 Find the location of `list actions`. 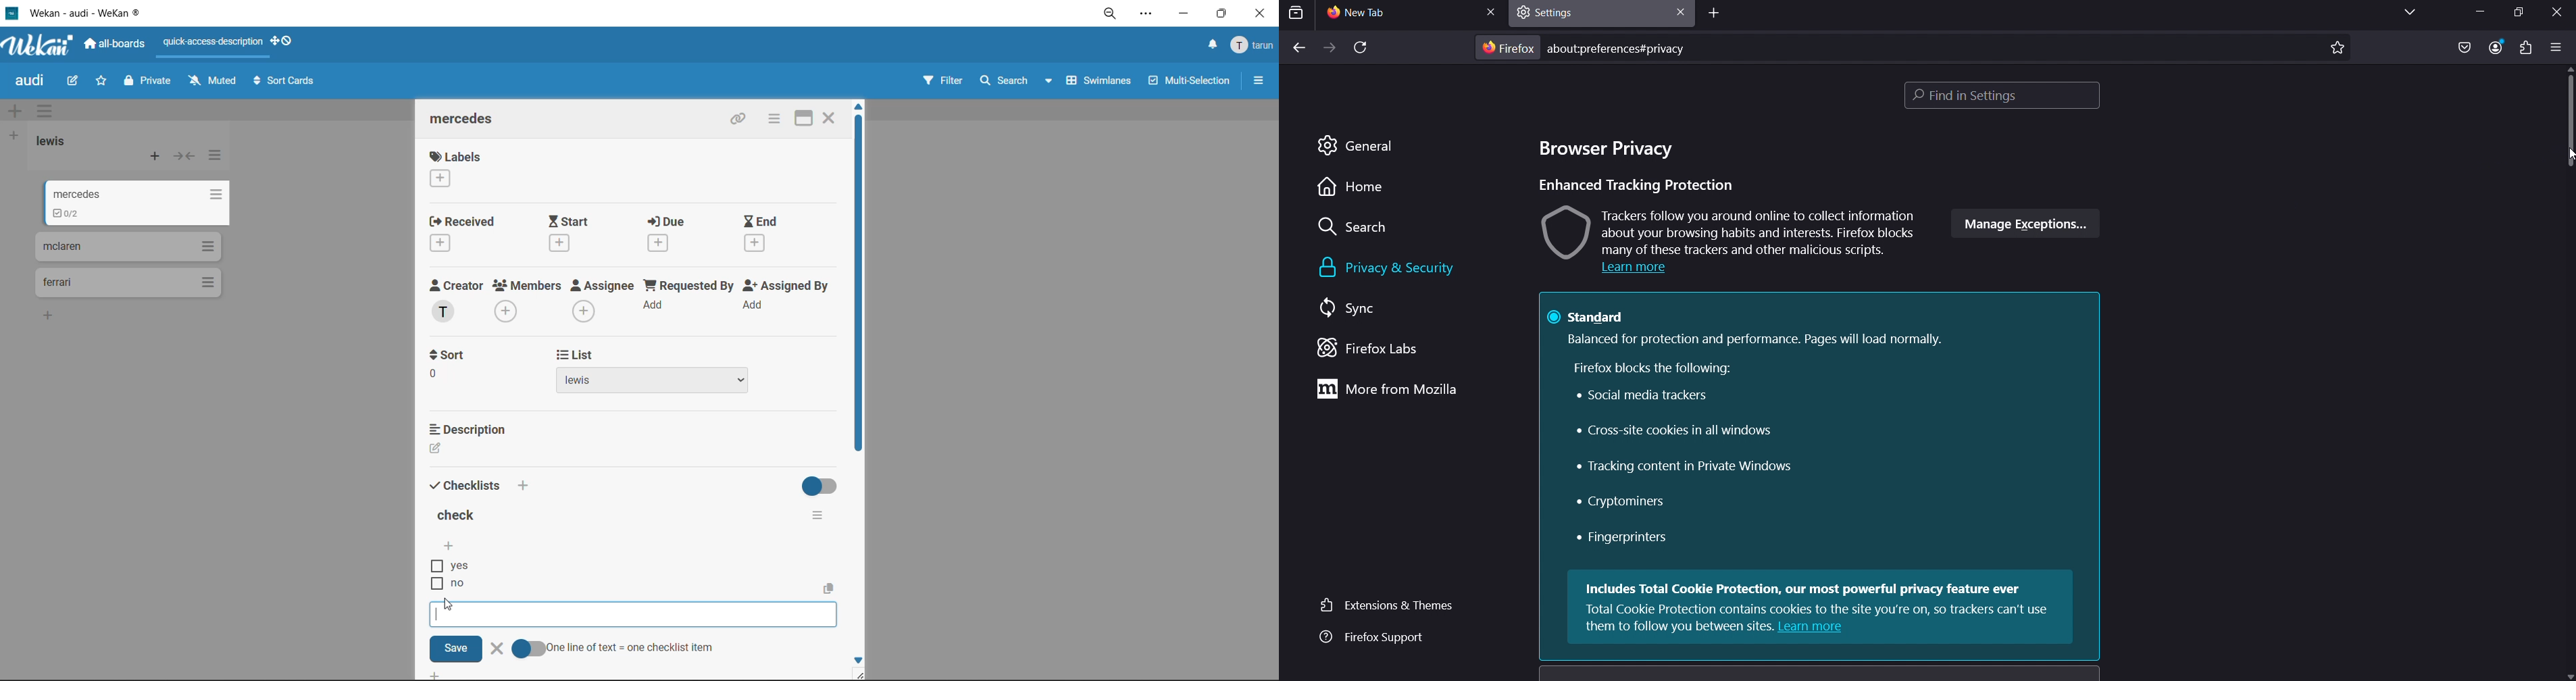

list actions is located at coordinates (217, 159).